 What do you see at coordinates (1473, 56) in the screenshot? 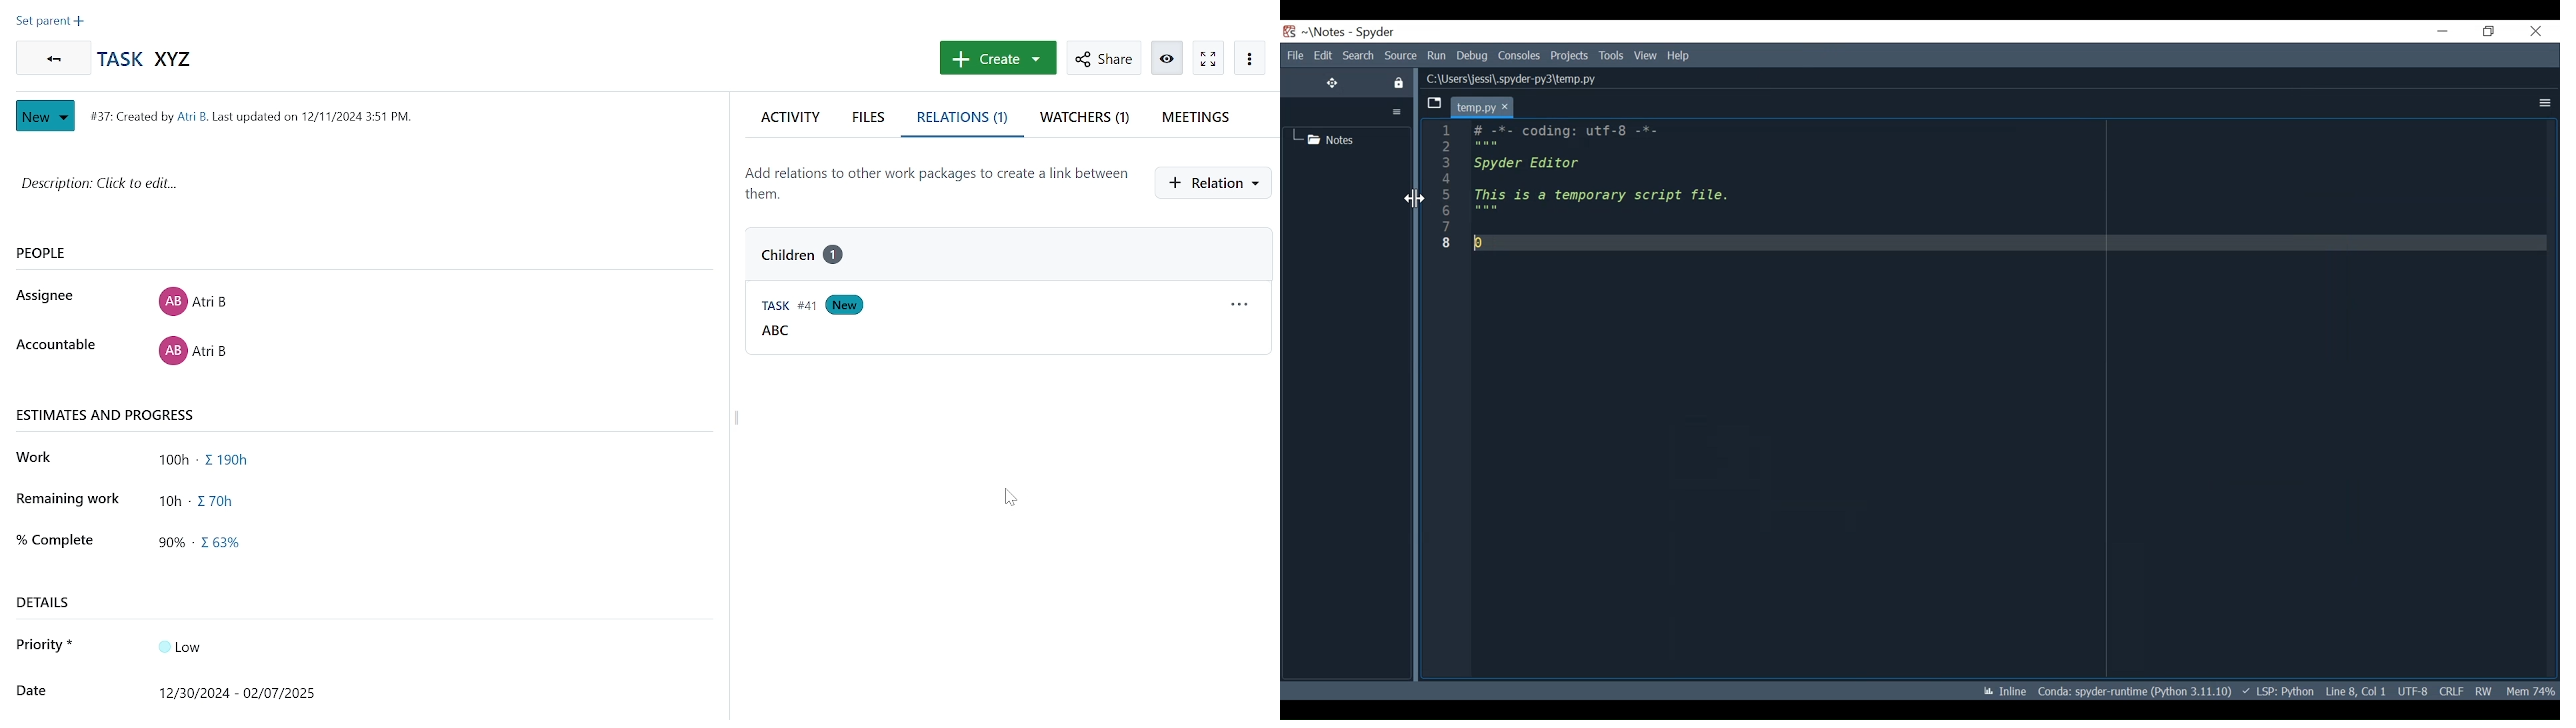
I see `Debug` at bounding box center [1473, 56].